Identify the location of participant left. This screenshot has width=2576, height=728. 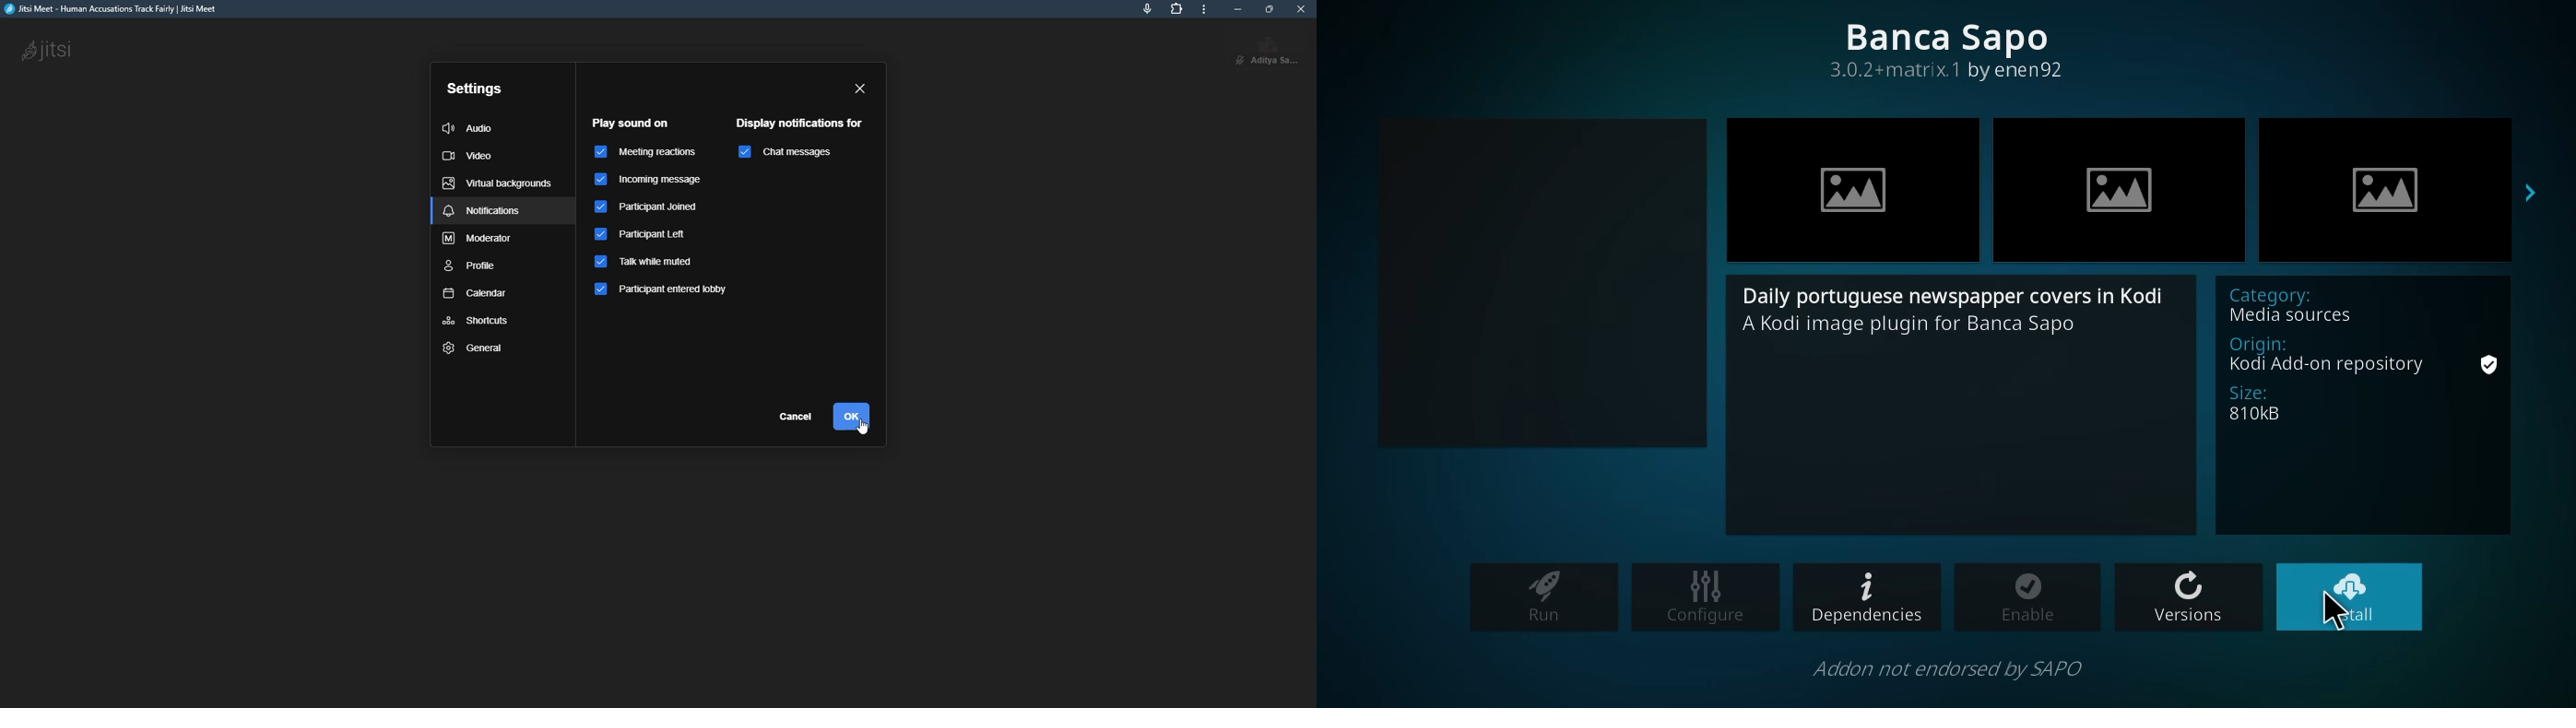
(646, 237).